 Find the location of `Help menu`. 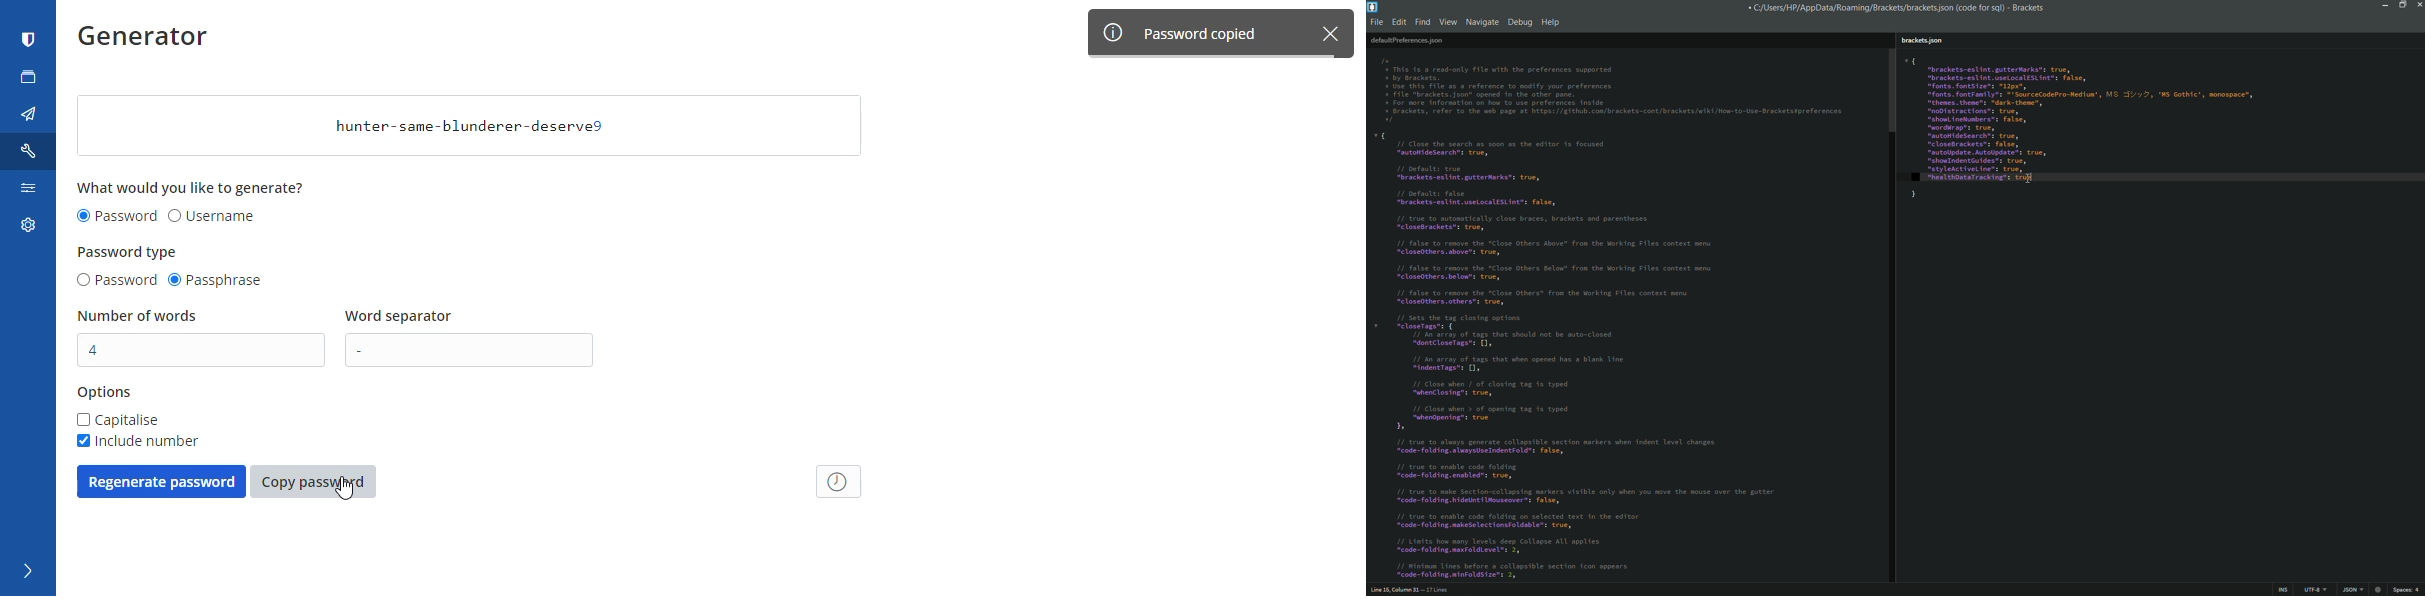

Help menu is located at coordinates (1553, 22).